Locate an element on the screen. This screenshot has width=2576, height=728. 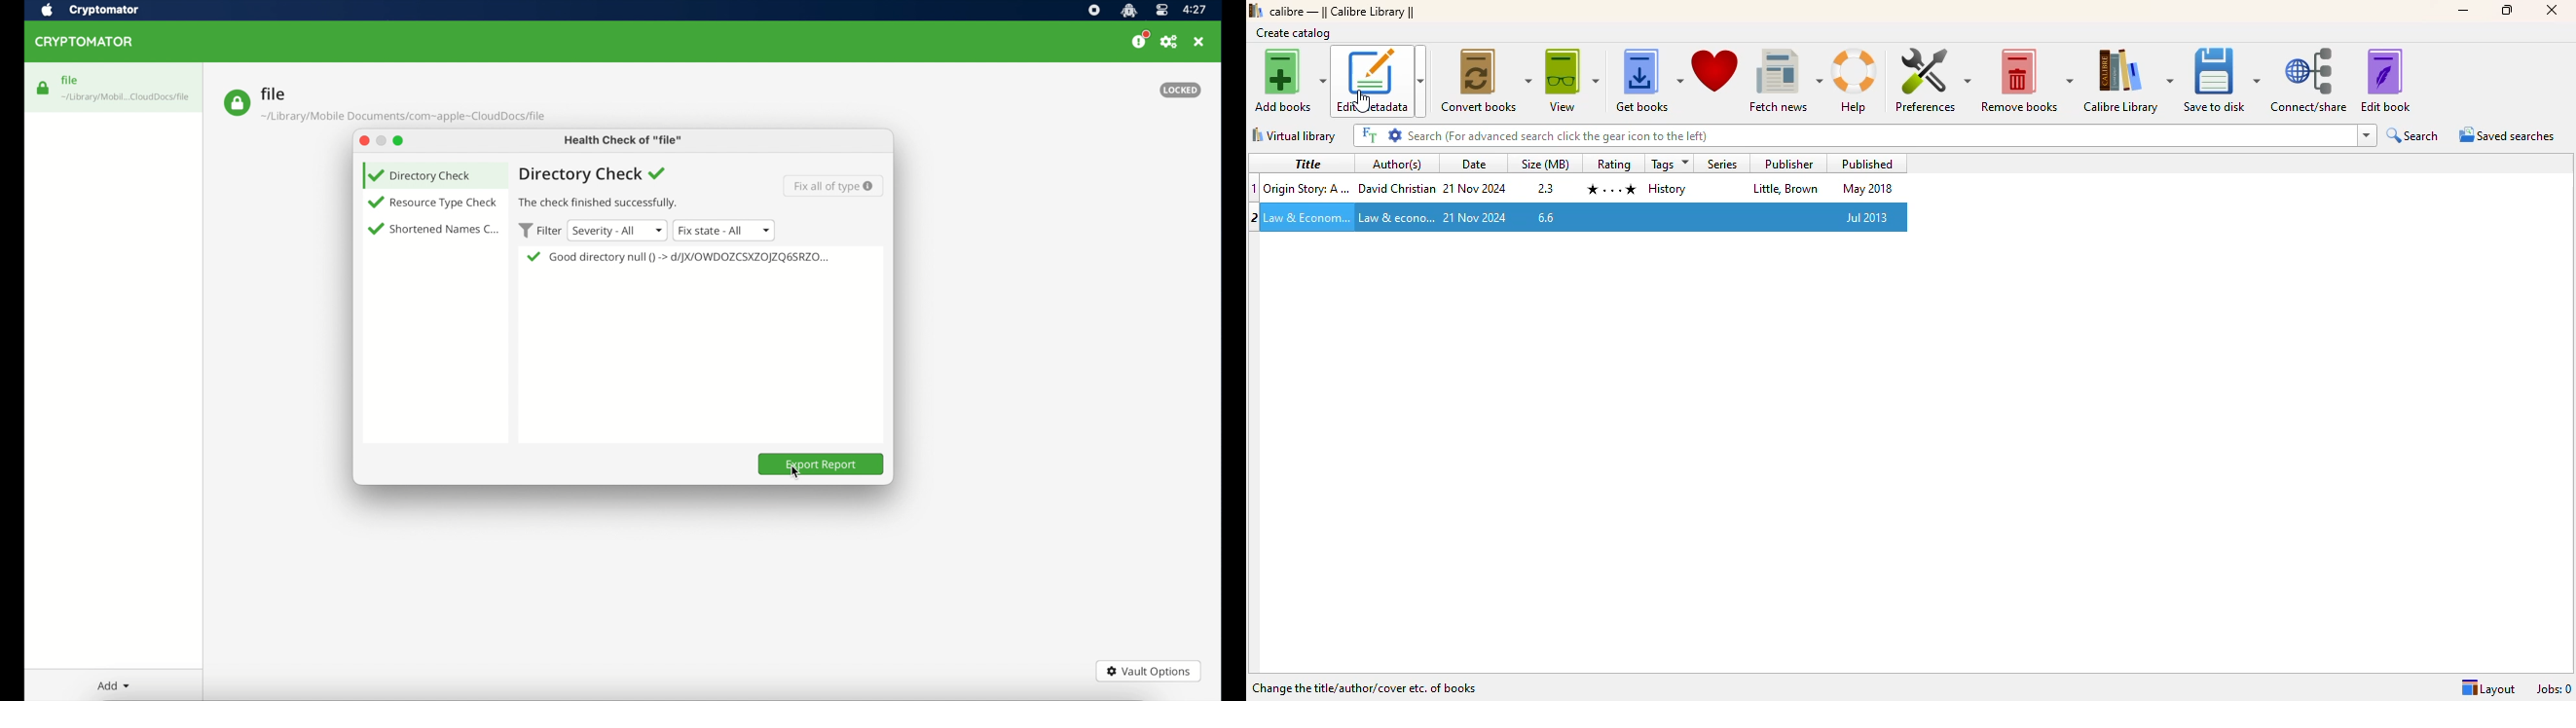
tags is located at coordinates (1672, 164).